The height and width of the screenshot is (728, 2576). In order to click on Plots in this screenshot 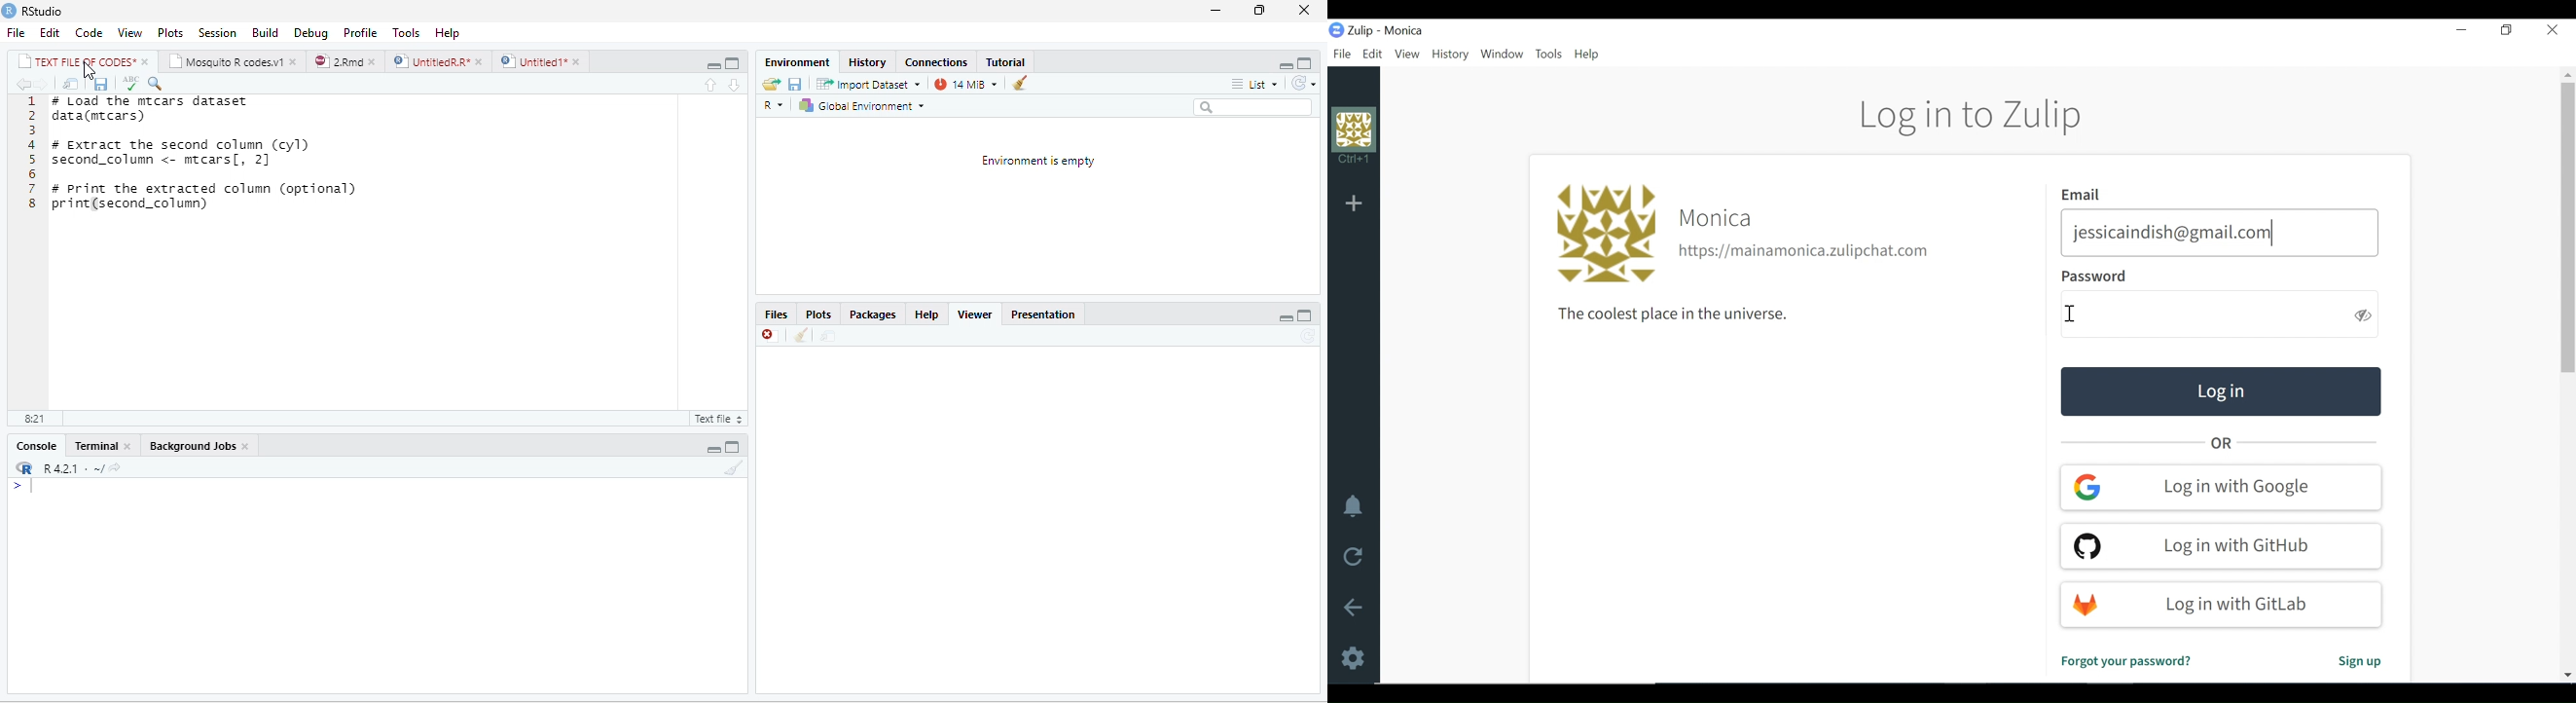, I will do `click(170, 31)`.